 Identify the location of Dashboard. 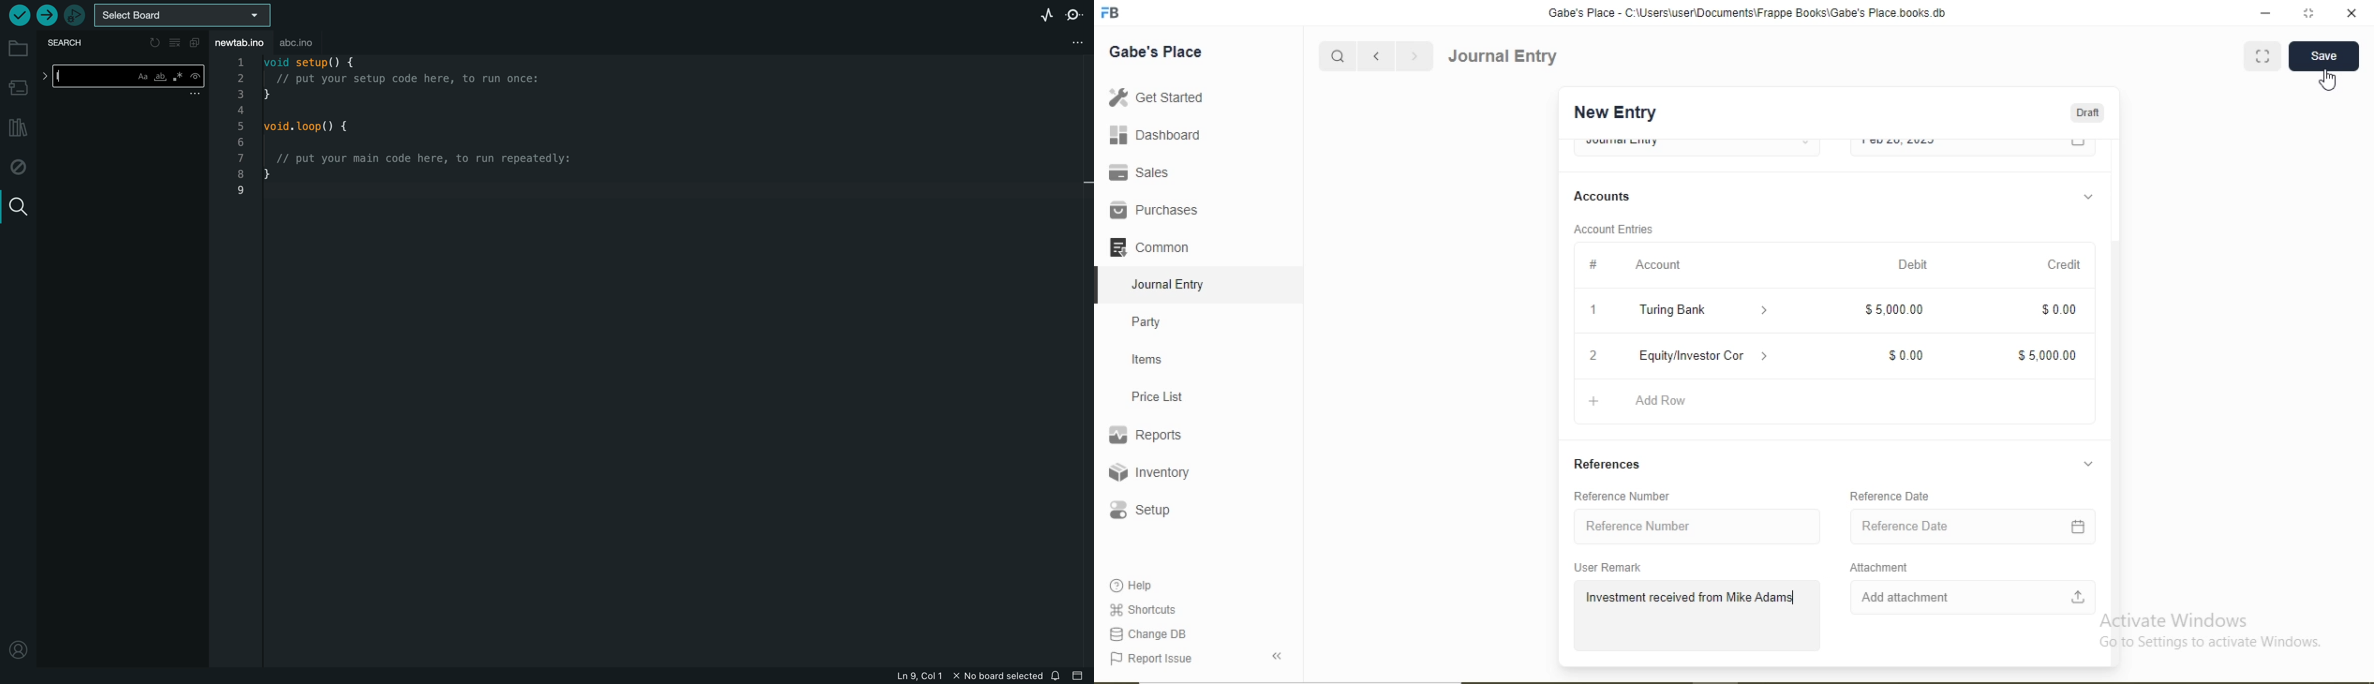
(1156, 134).